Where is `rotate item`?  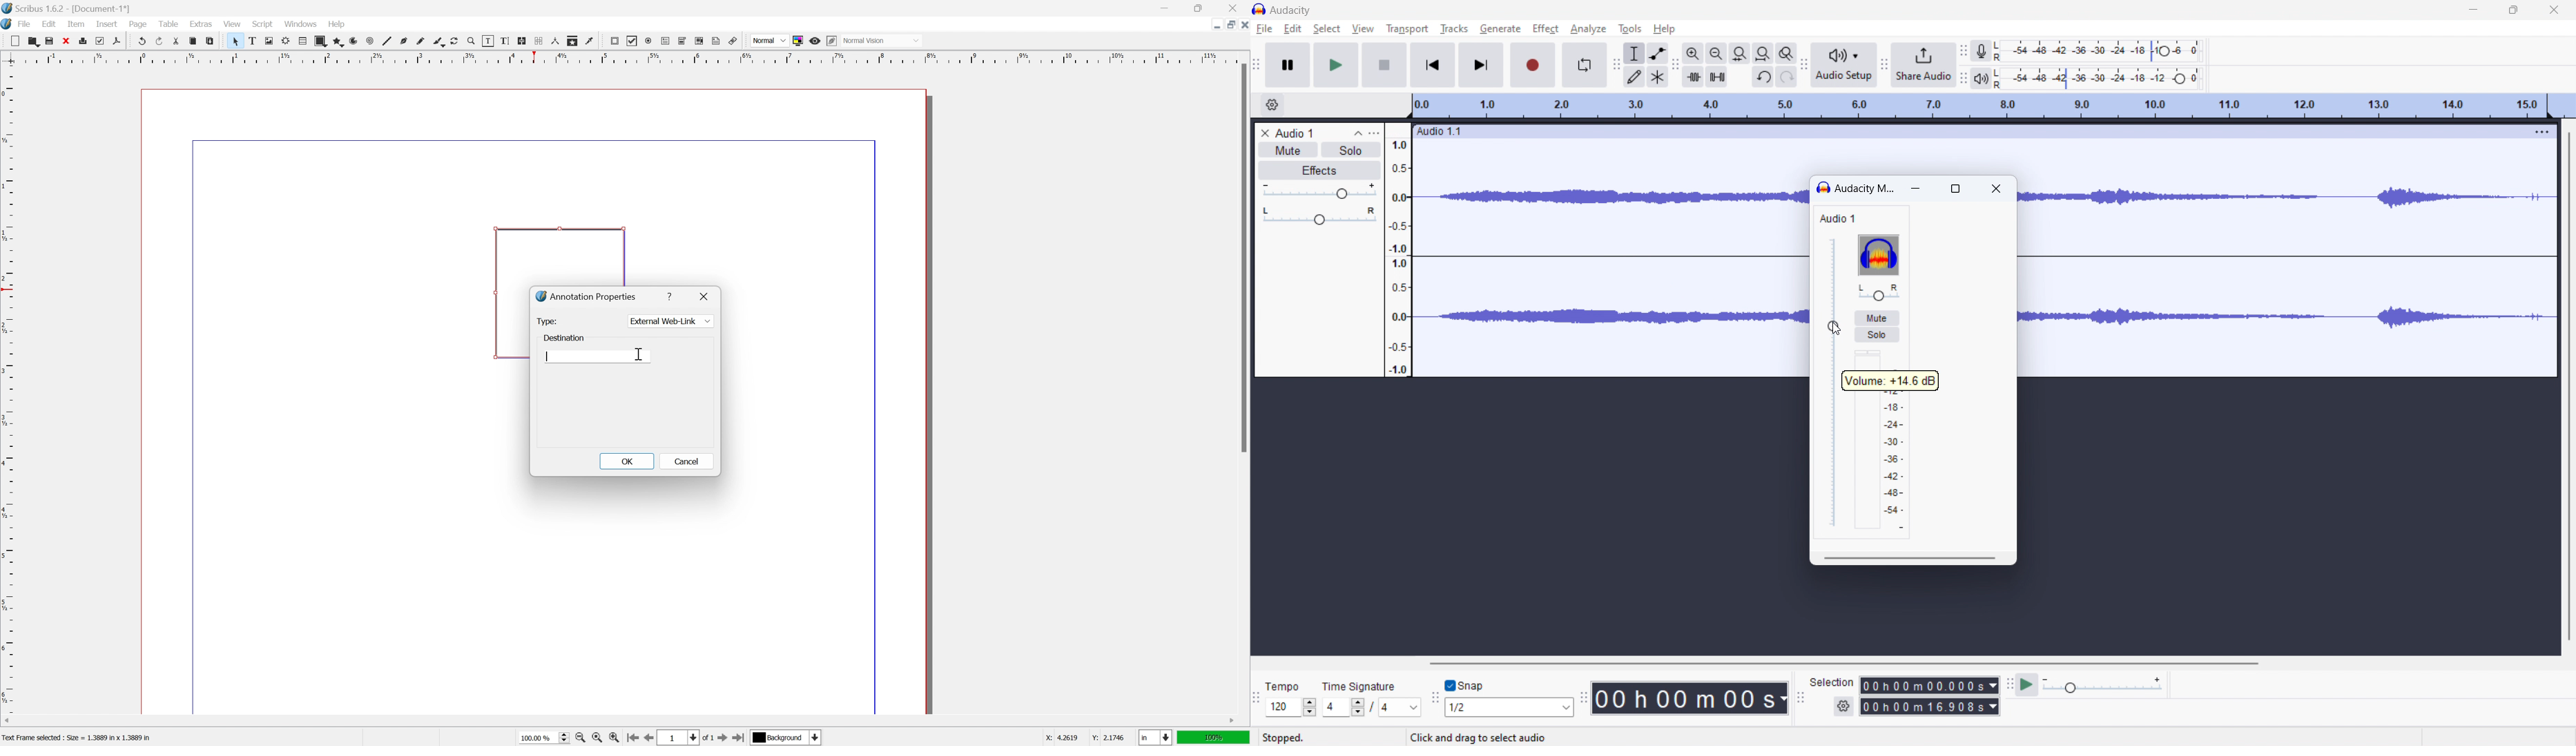 rotate item is located at coordinates (455, 41).